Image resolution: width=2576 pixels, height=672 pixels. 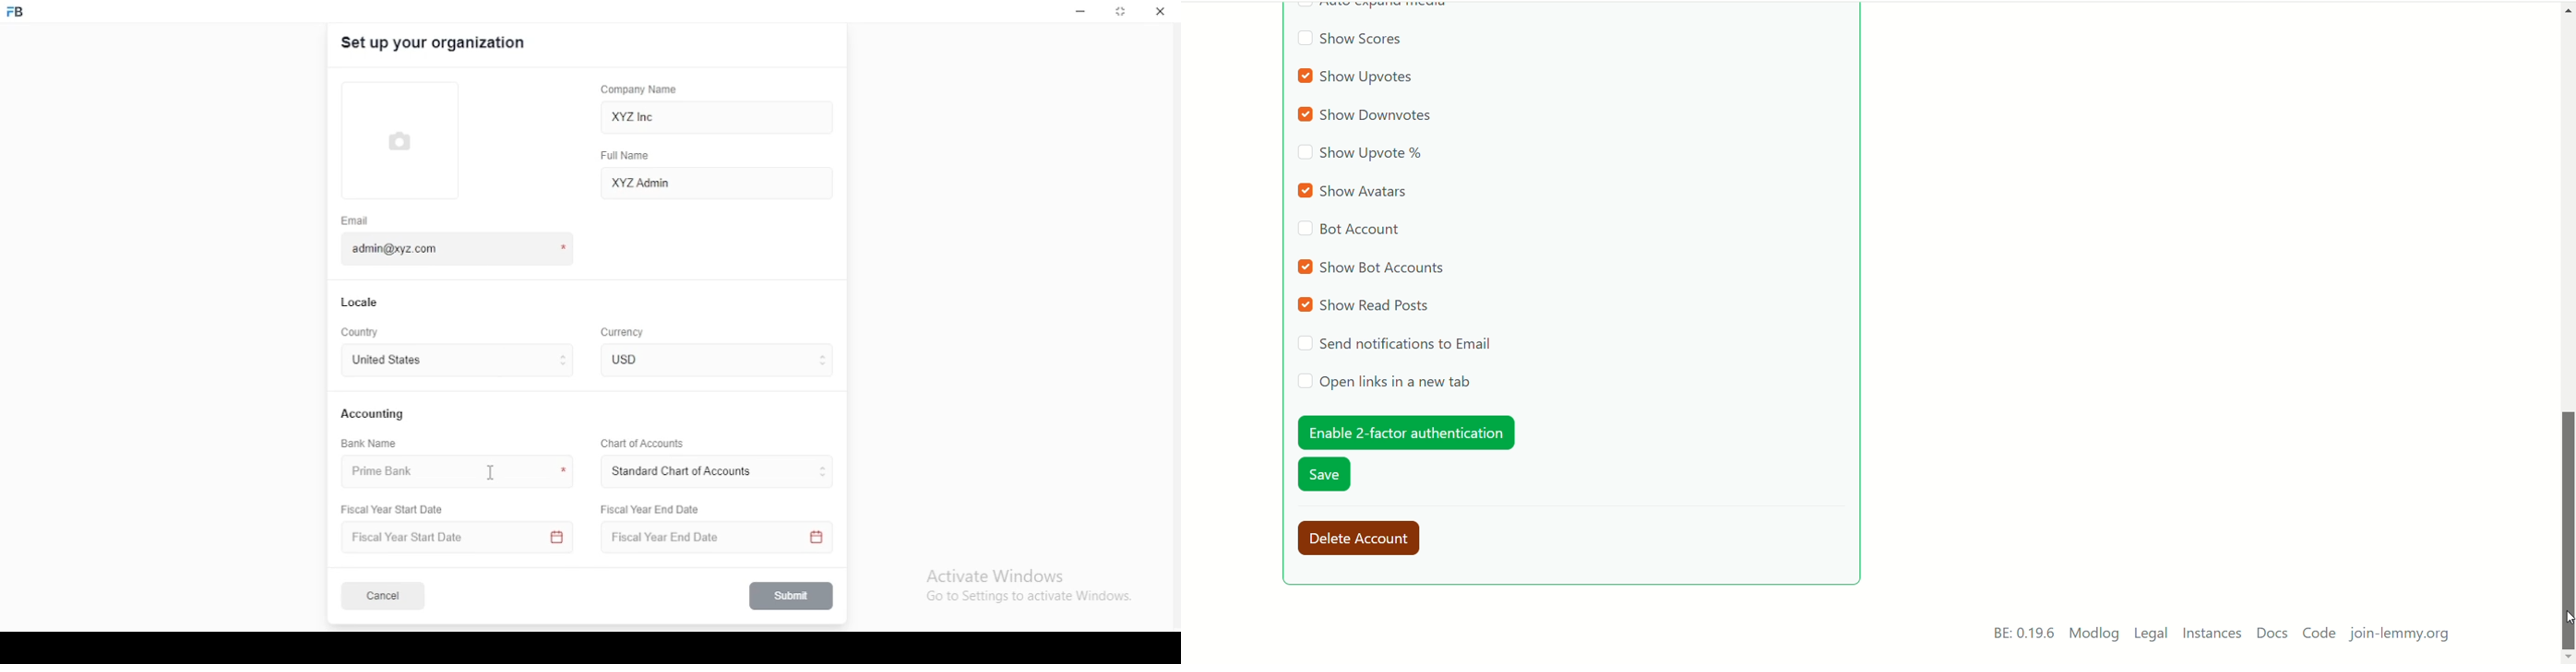 What do you see at coordinates (793, 596) in the screenshot?
I see `submit` at bounding box center [793, 596].